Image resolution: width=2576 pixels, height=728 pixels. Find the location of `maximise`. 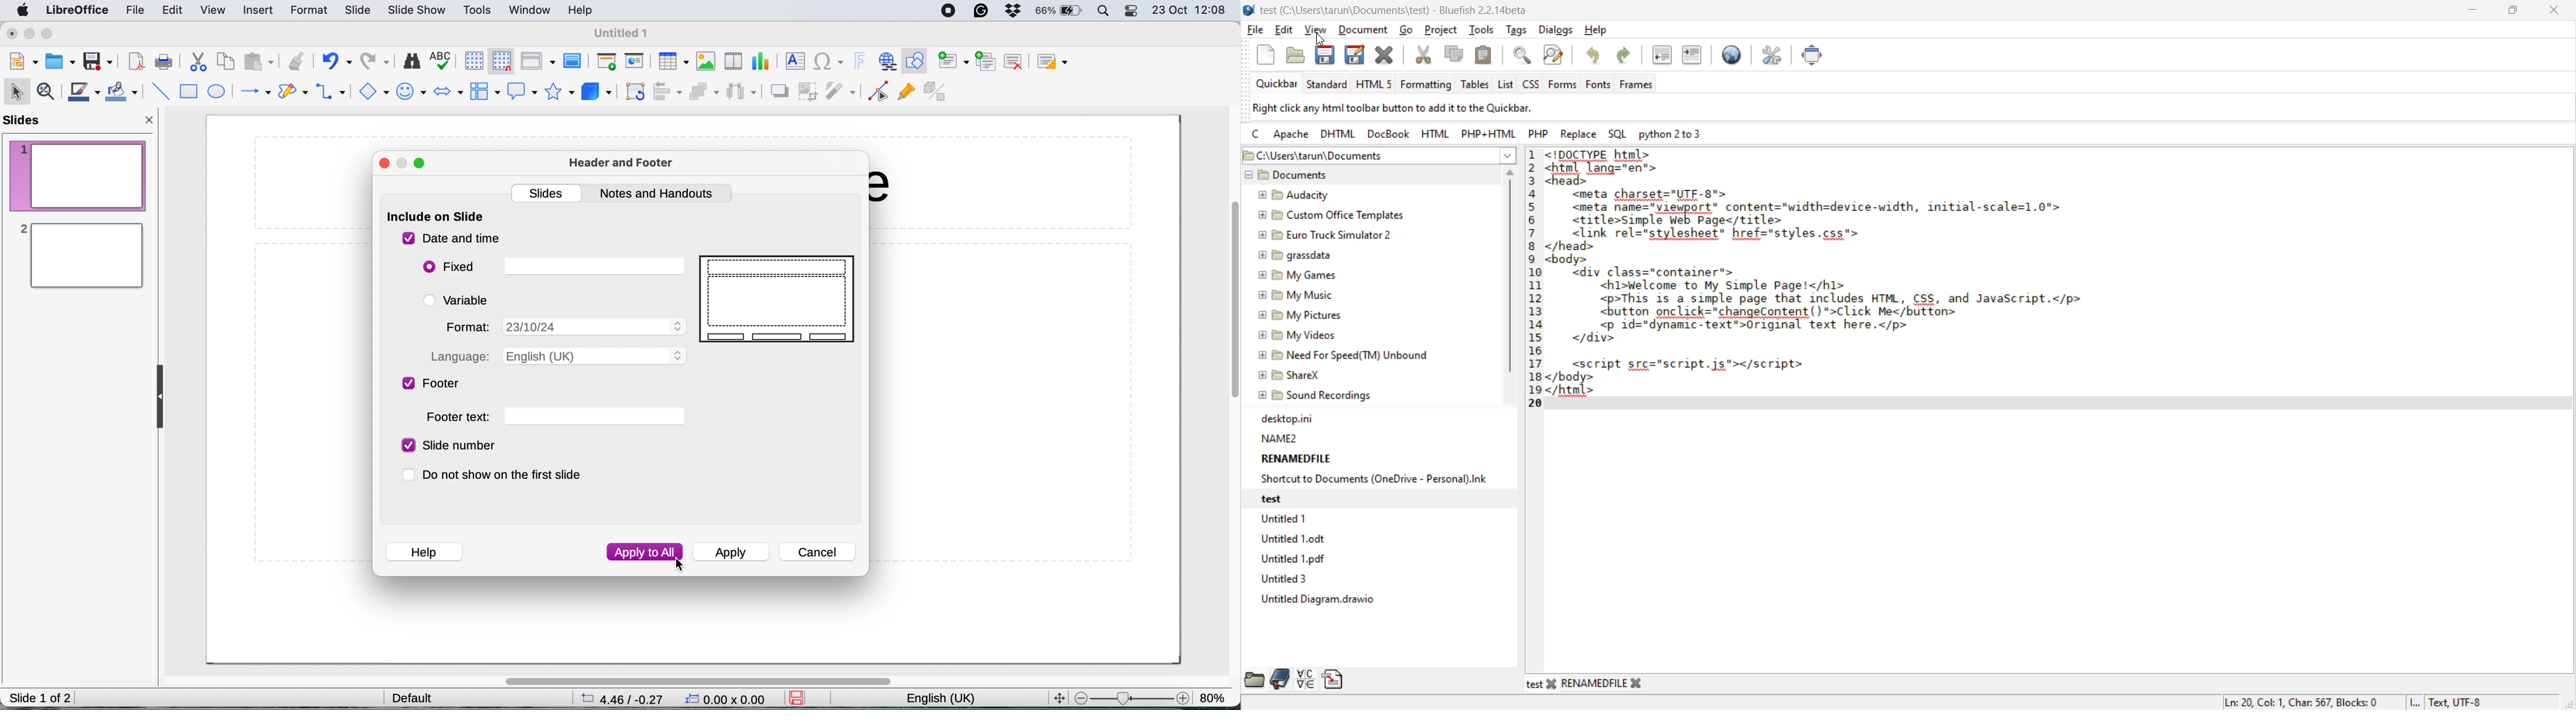

maximise is located at coordinates (421, 165).